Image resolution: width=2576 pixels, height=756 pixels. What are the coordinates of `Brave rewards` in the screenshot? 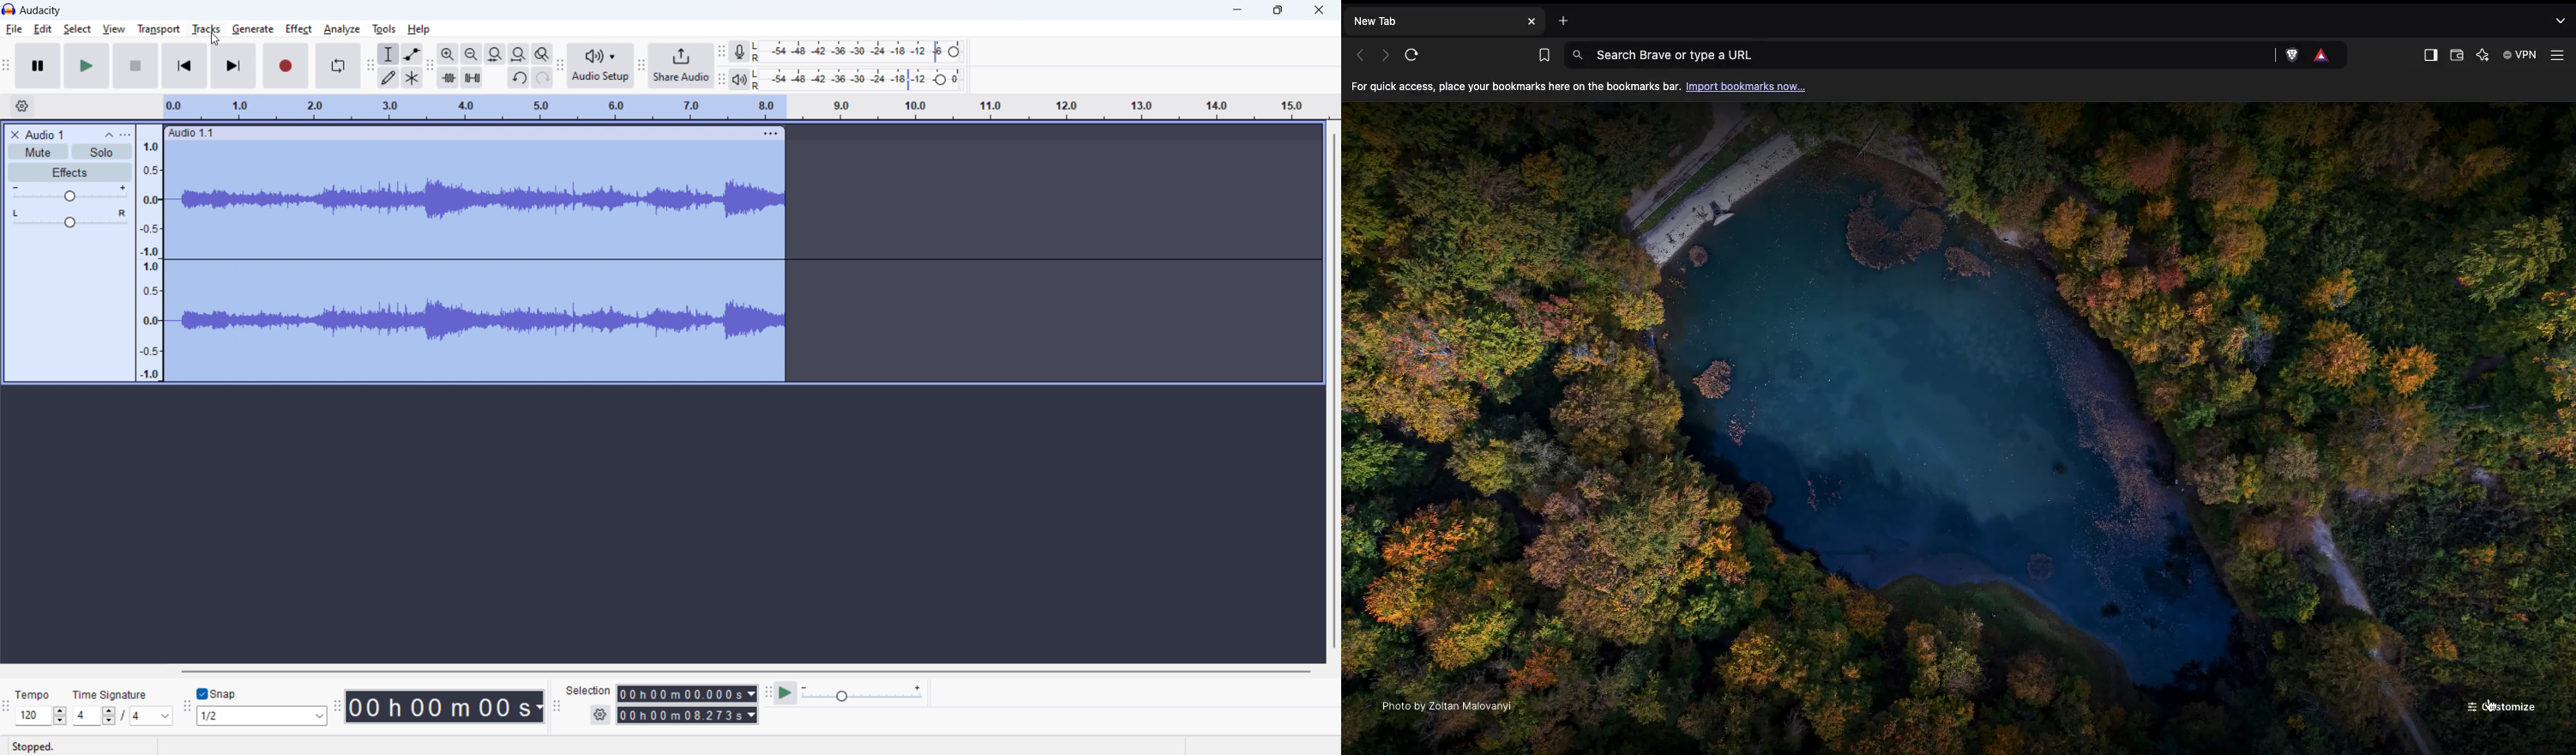 It's located at (2323, 56).